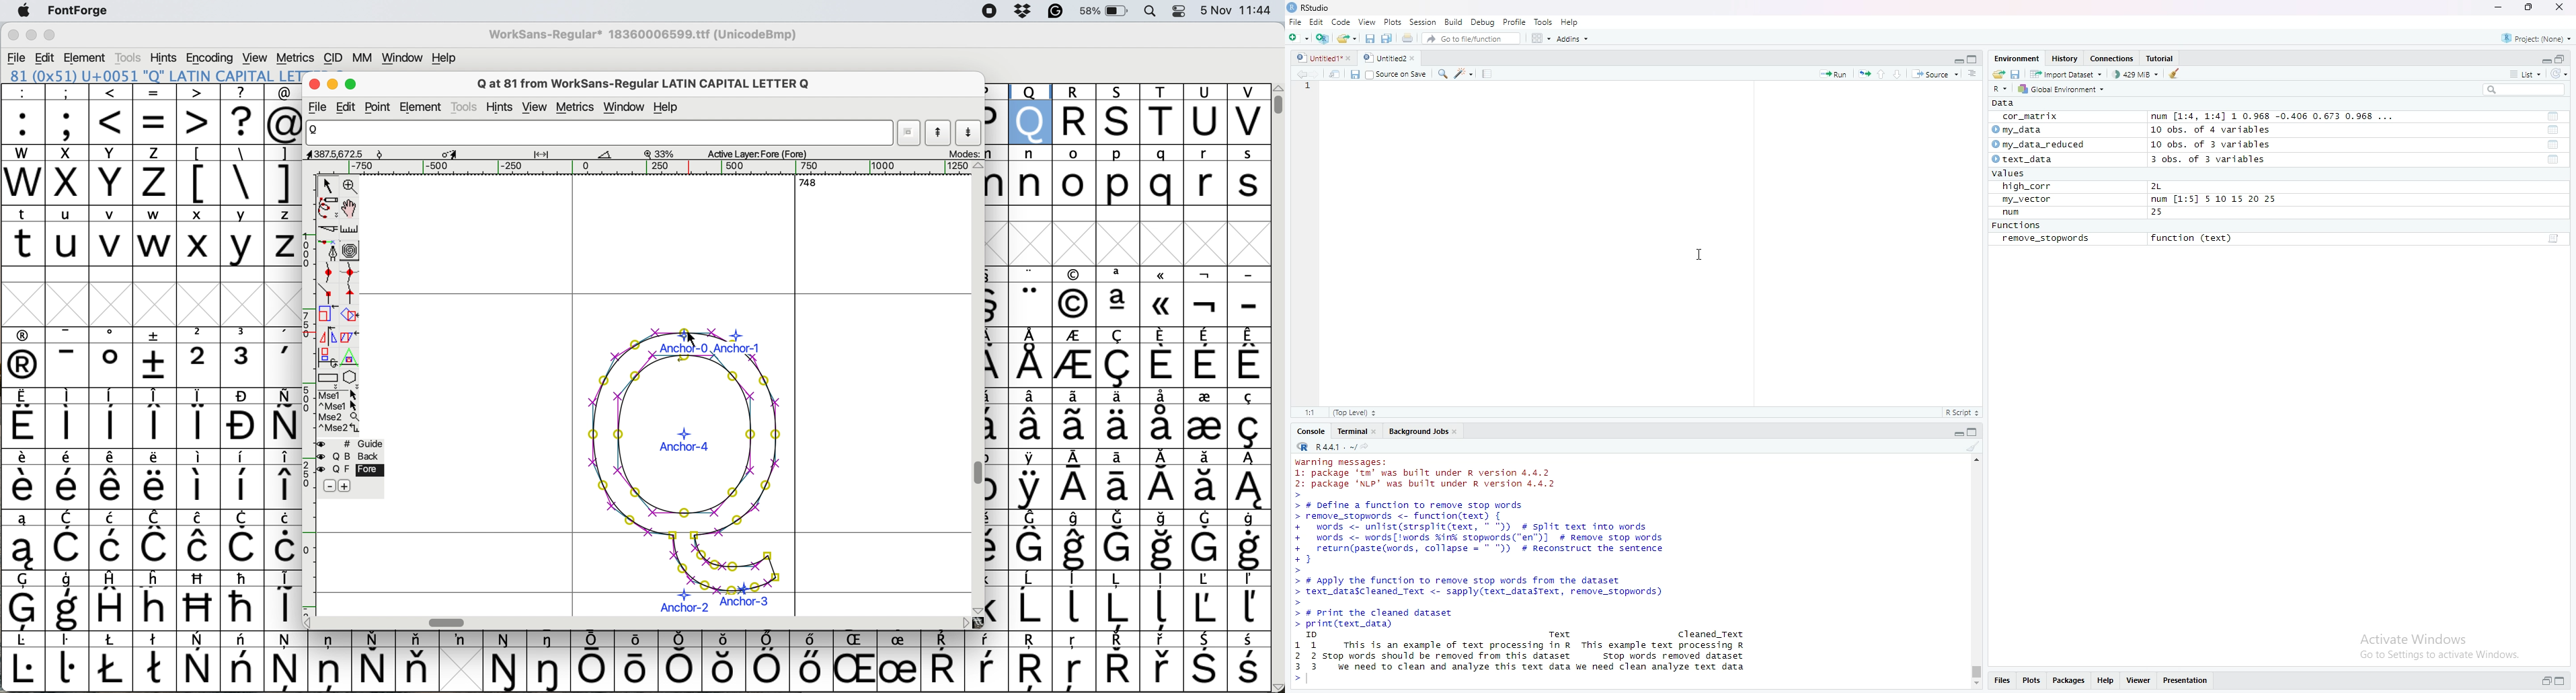 The image size is (2576, 700). I want to click on Search, so click(2523, 91).